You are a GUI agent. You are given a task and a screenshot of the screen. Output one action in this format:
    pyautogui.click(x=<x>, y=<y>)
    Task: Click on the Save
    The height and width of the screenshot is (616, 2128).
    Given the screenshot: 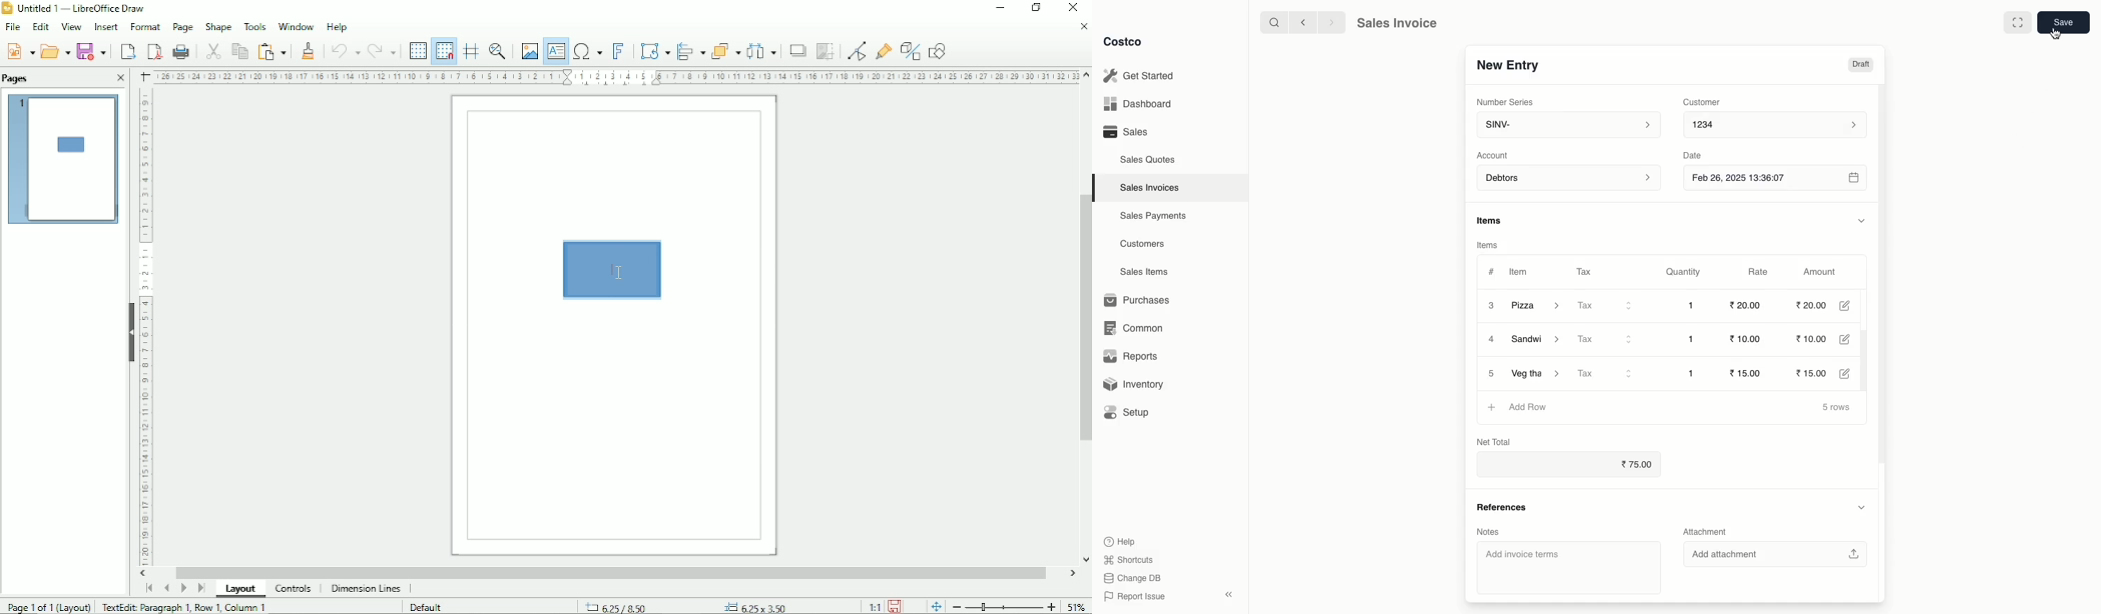 What is the action you would take?
    pyautogui.click(x=20, y=51)
    